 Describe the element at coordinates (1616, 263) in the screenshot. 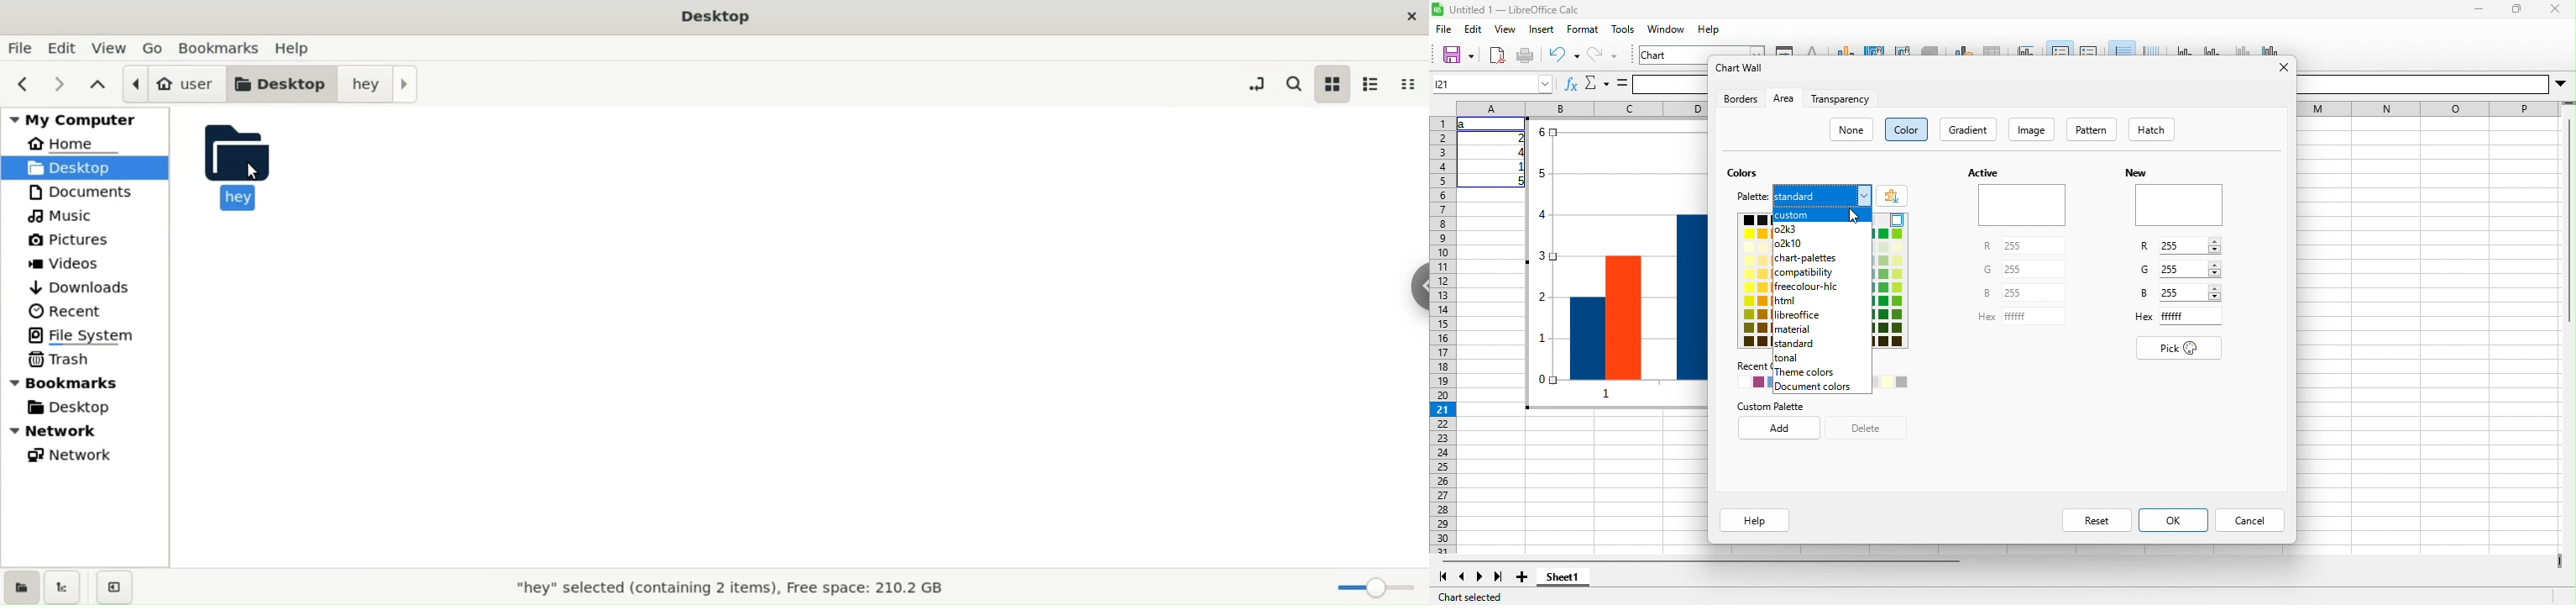

I see `Bar chart` at that location.